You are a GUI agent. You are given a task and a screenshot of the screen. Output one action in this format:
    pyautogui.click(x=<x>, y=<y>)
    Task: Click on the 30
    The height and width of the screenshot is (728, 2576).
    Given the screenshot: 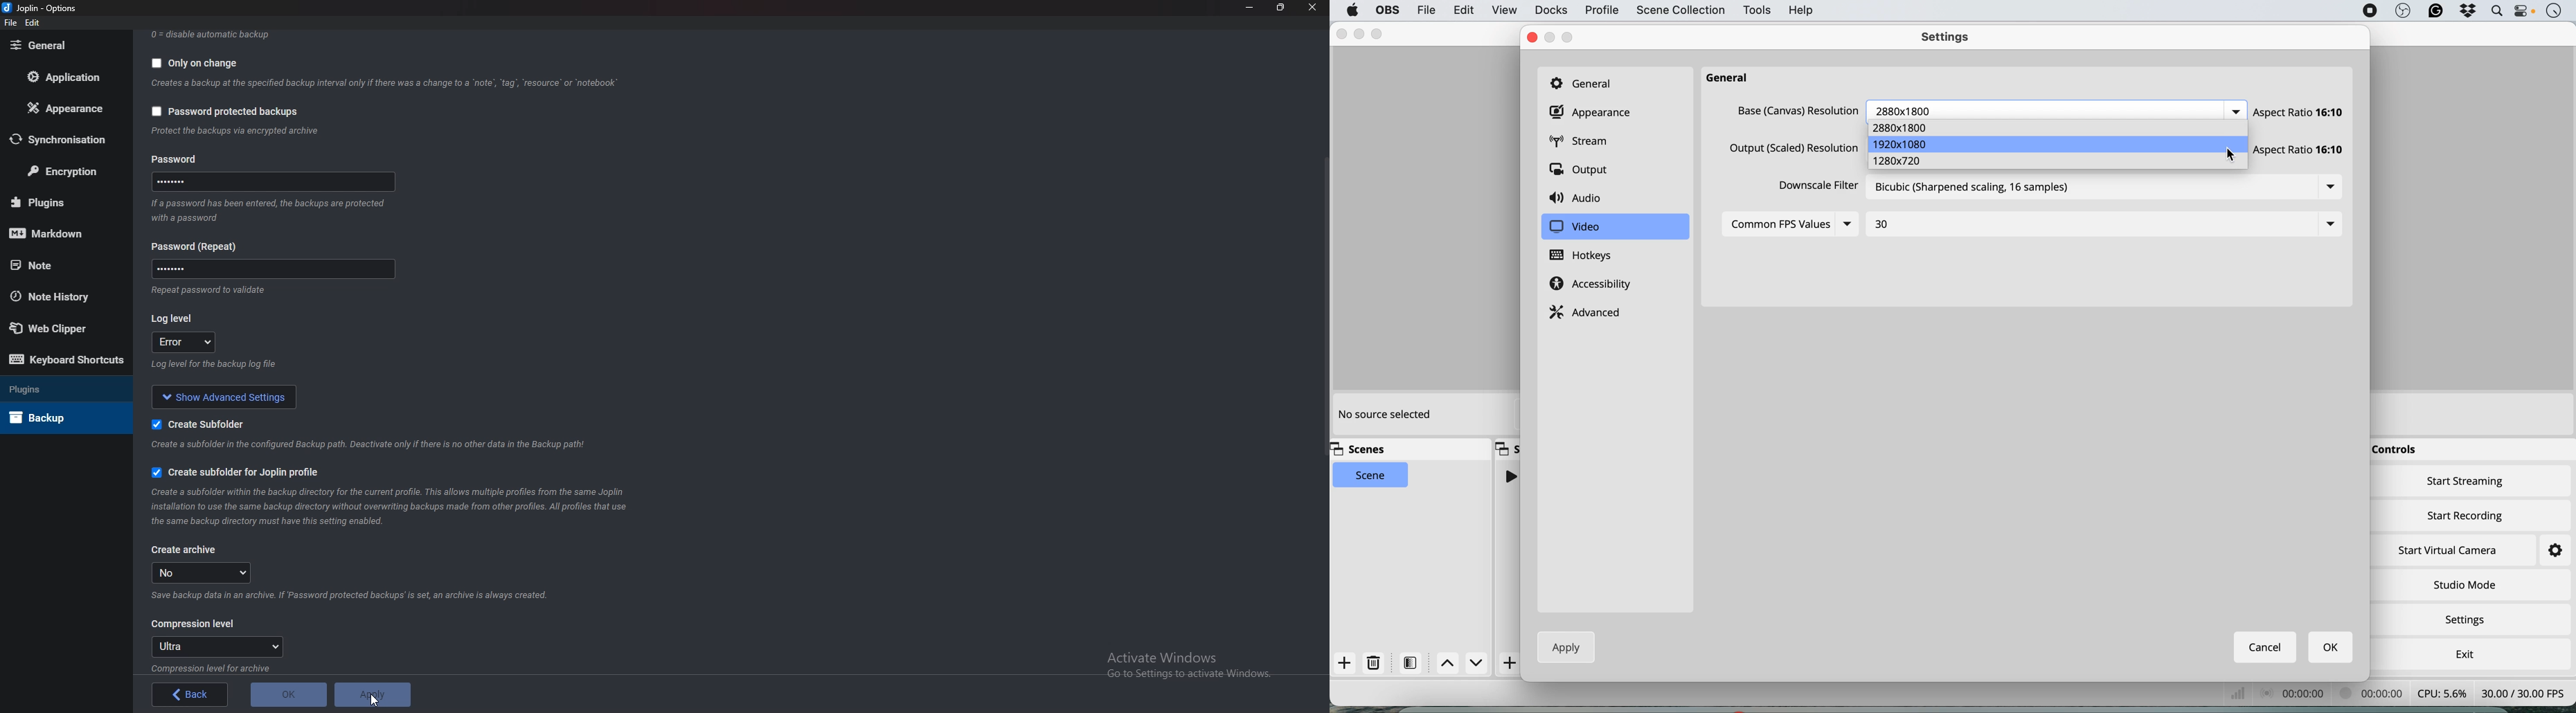 What is the action you would take?
    pyautogui.click(x=1883, y=224)
    